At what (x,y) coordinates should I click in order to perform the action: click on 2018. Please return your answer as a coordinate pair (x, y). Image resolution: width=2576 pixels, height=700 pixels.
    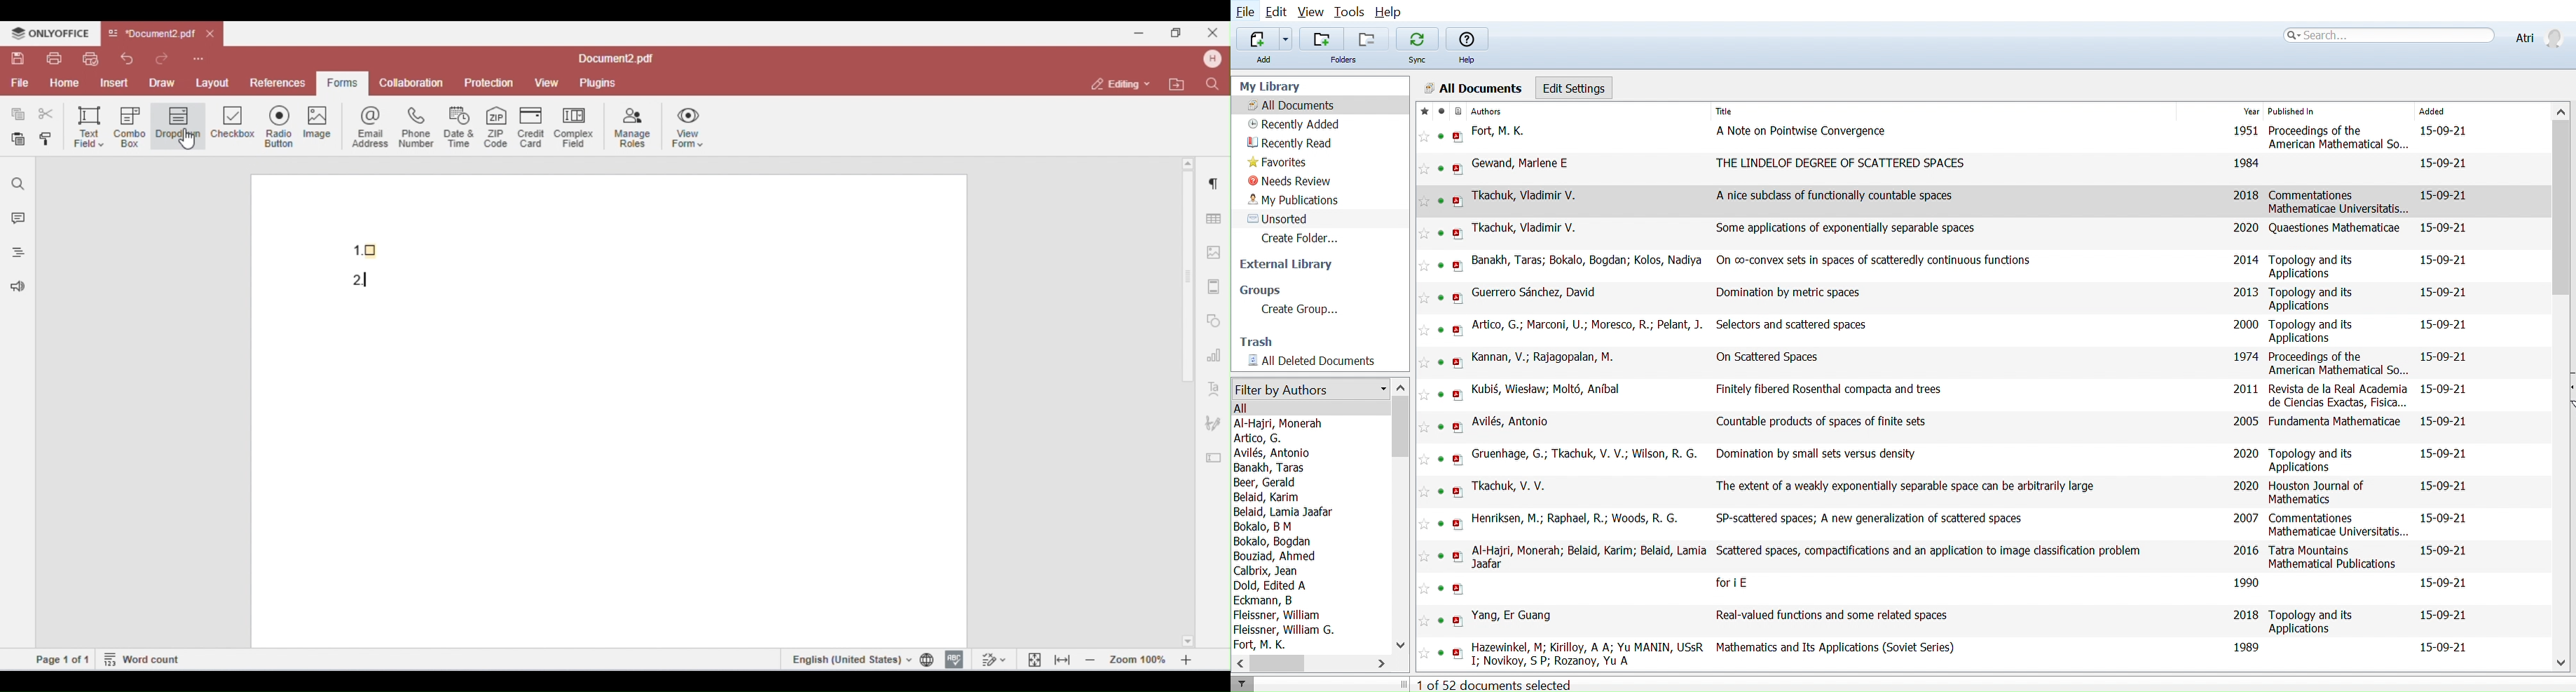
    Looking at the image, I should click on (2245, 195).